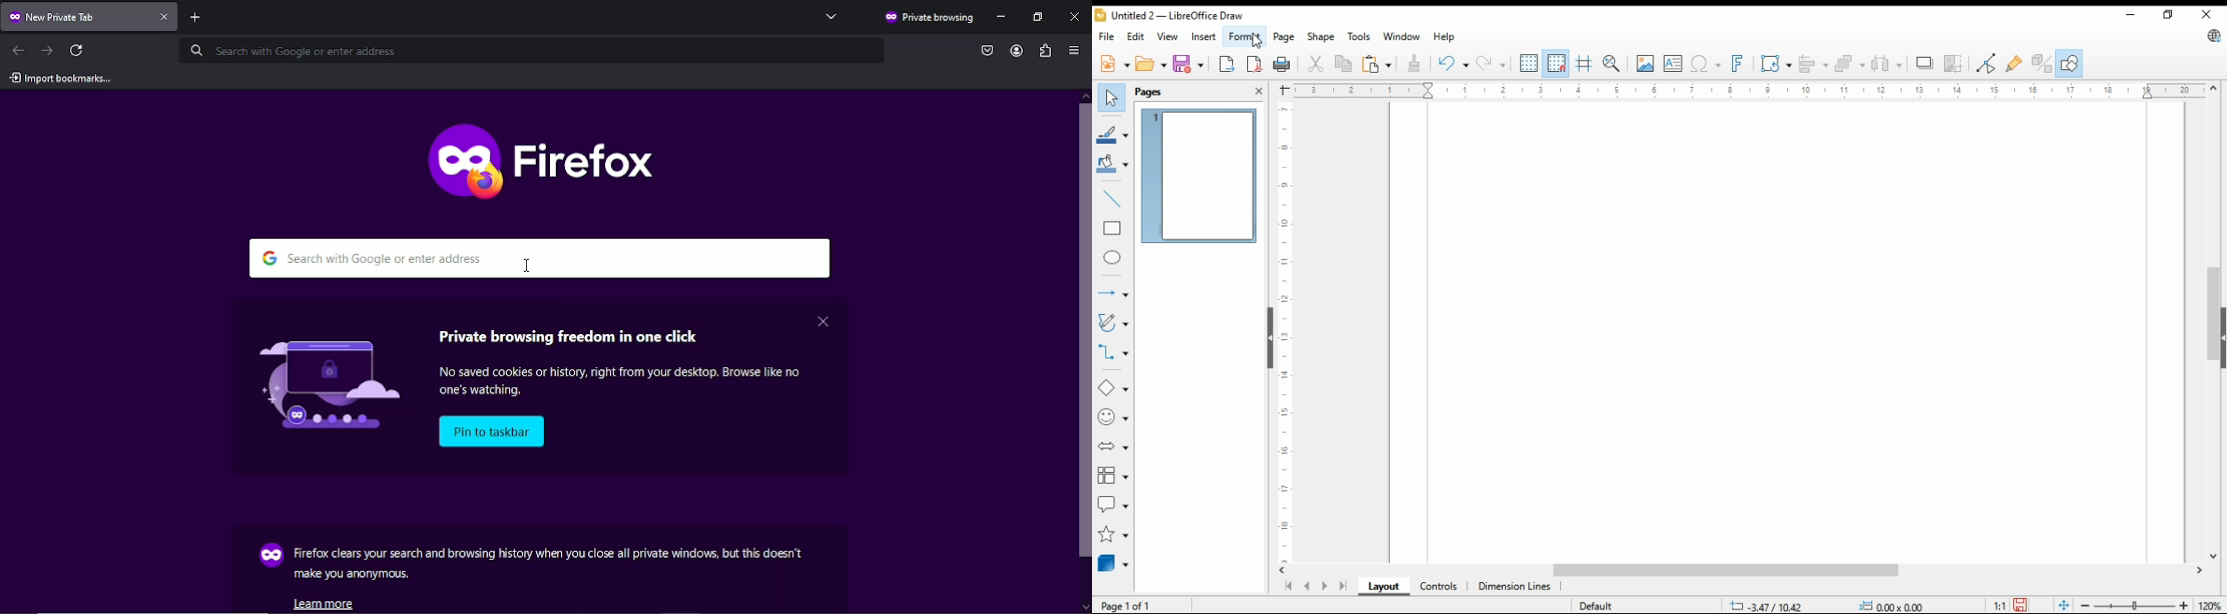  I want to click on make you anonymous., so click(353, 575).